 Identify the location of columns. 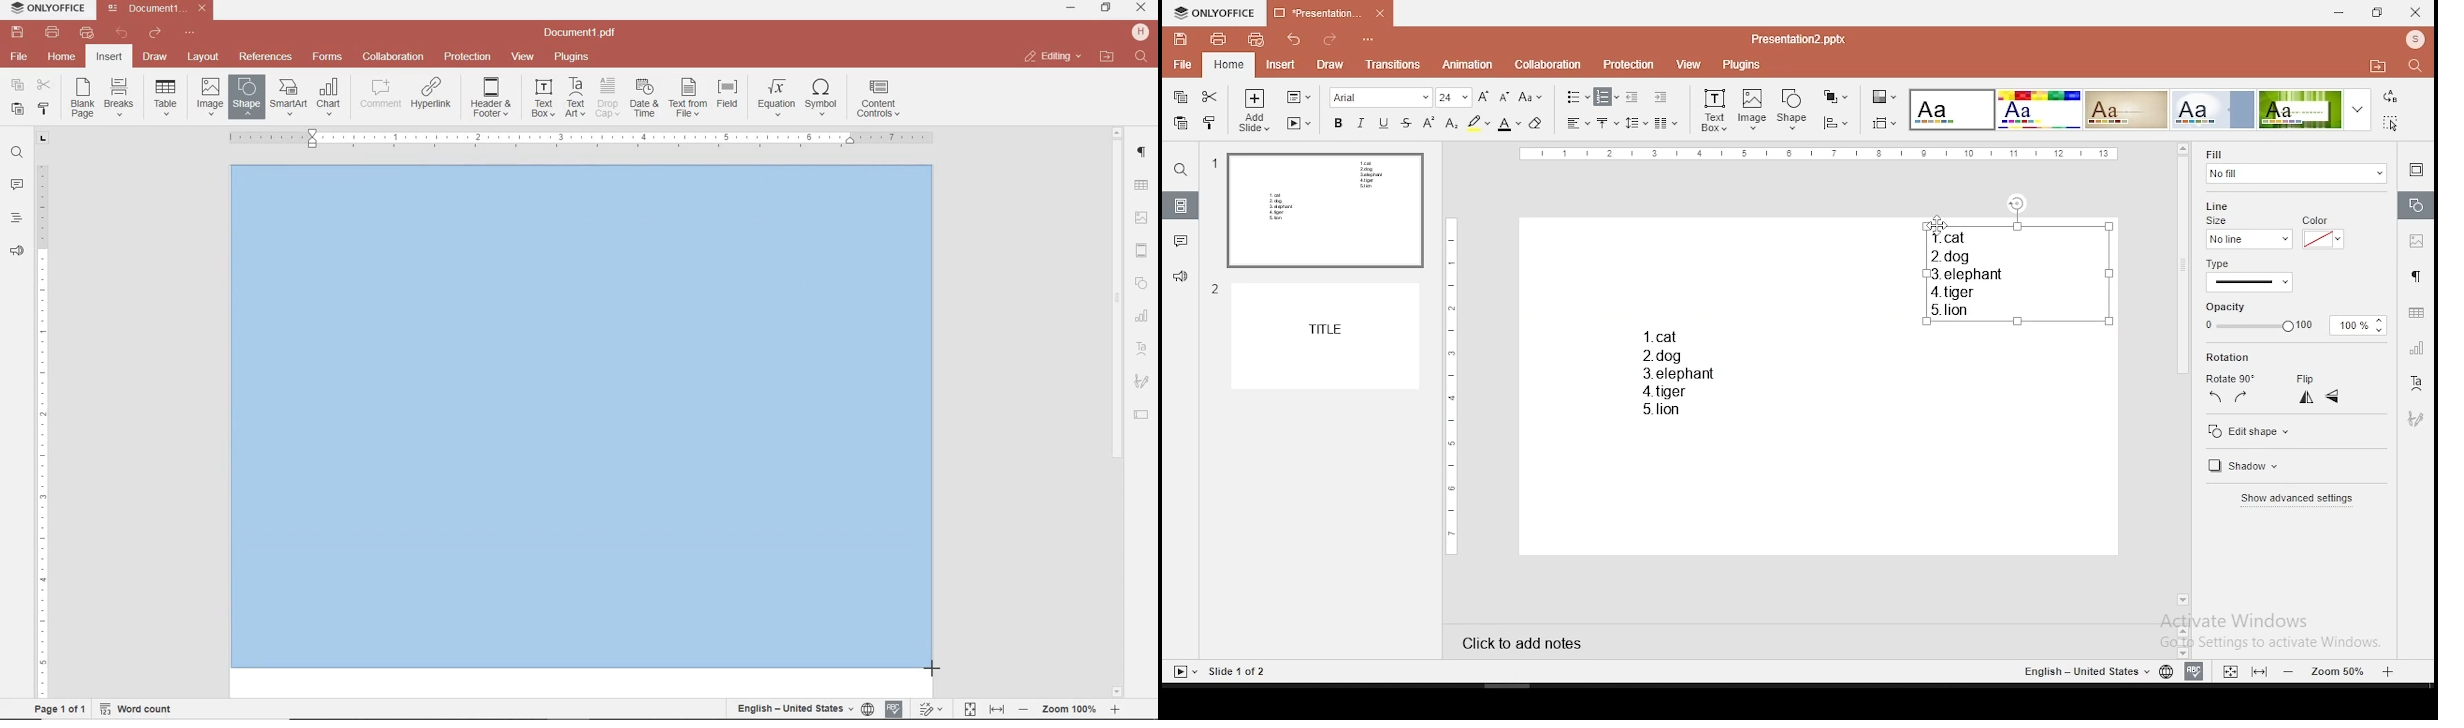
(1666, 122).